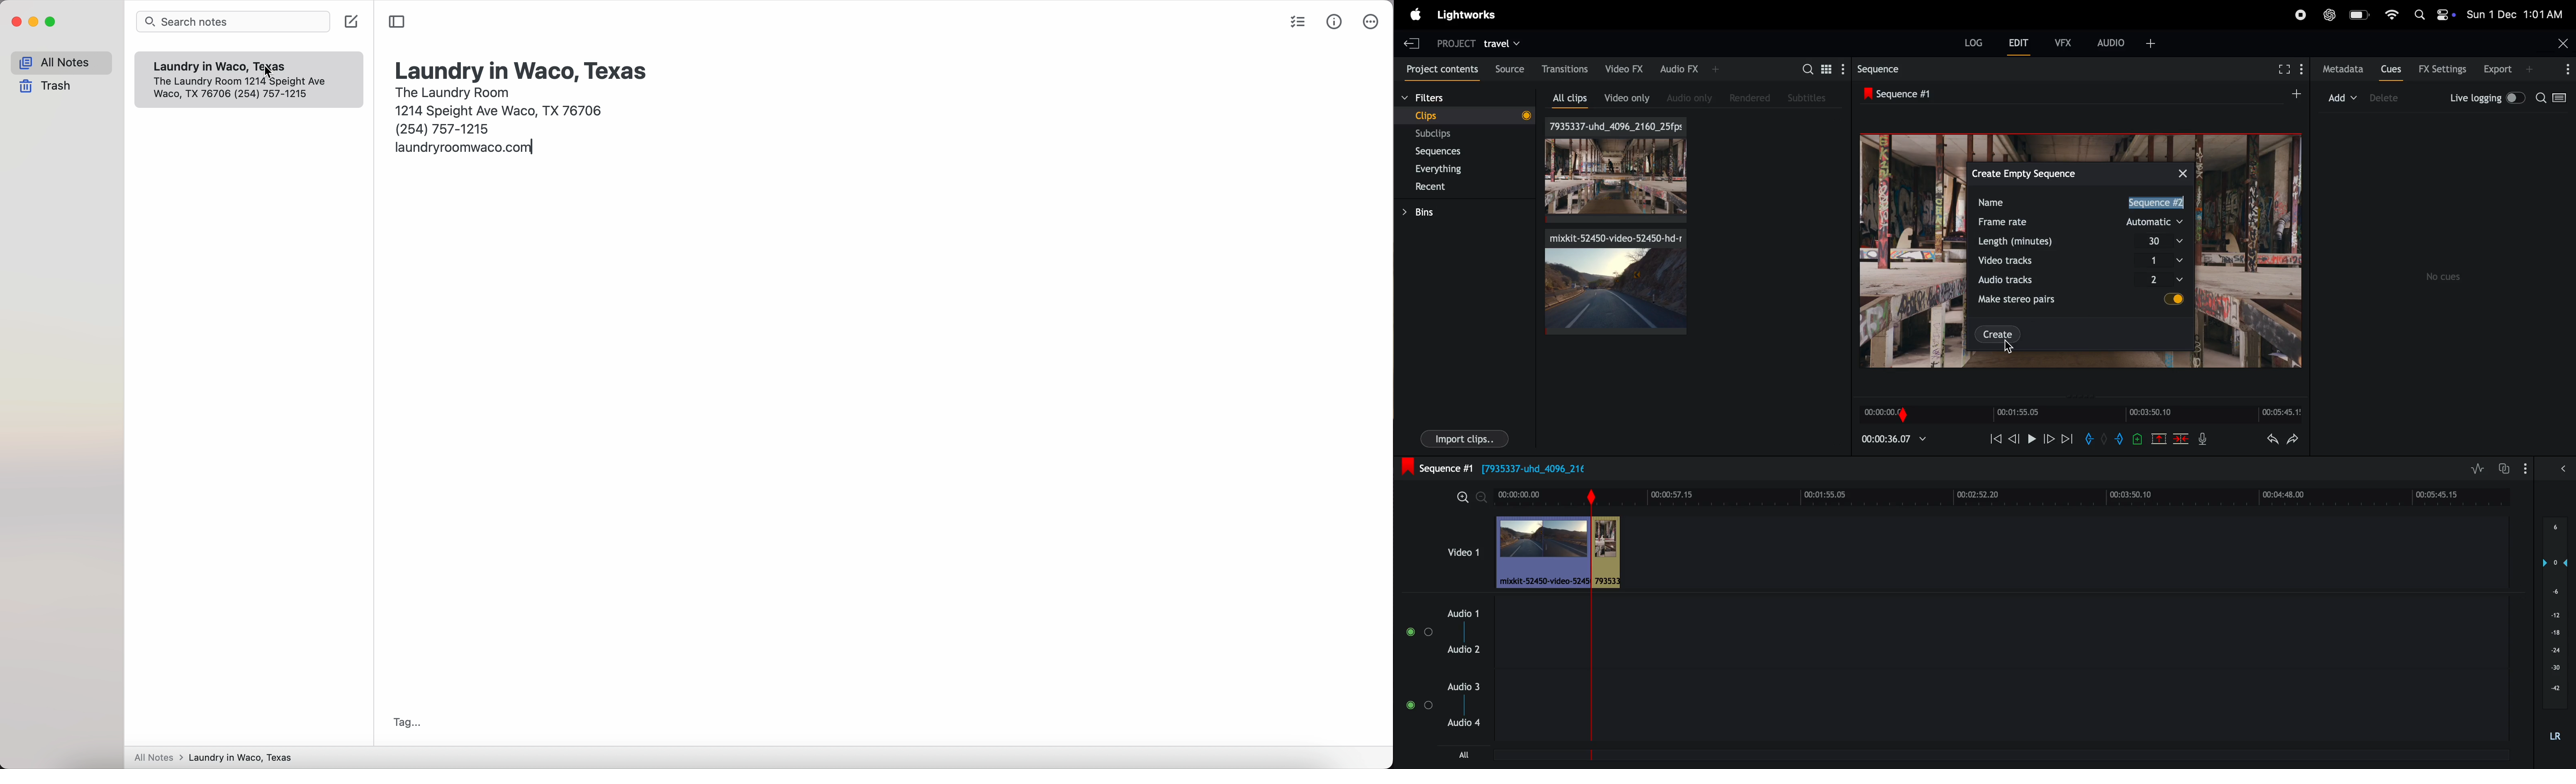 The width and height of the screenshot is (2576, 784). I want to click on playback time, so click(1897, 440).